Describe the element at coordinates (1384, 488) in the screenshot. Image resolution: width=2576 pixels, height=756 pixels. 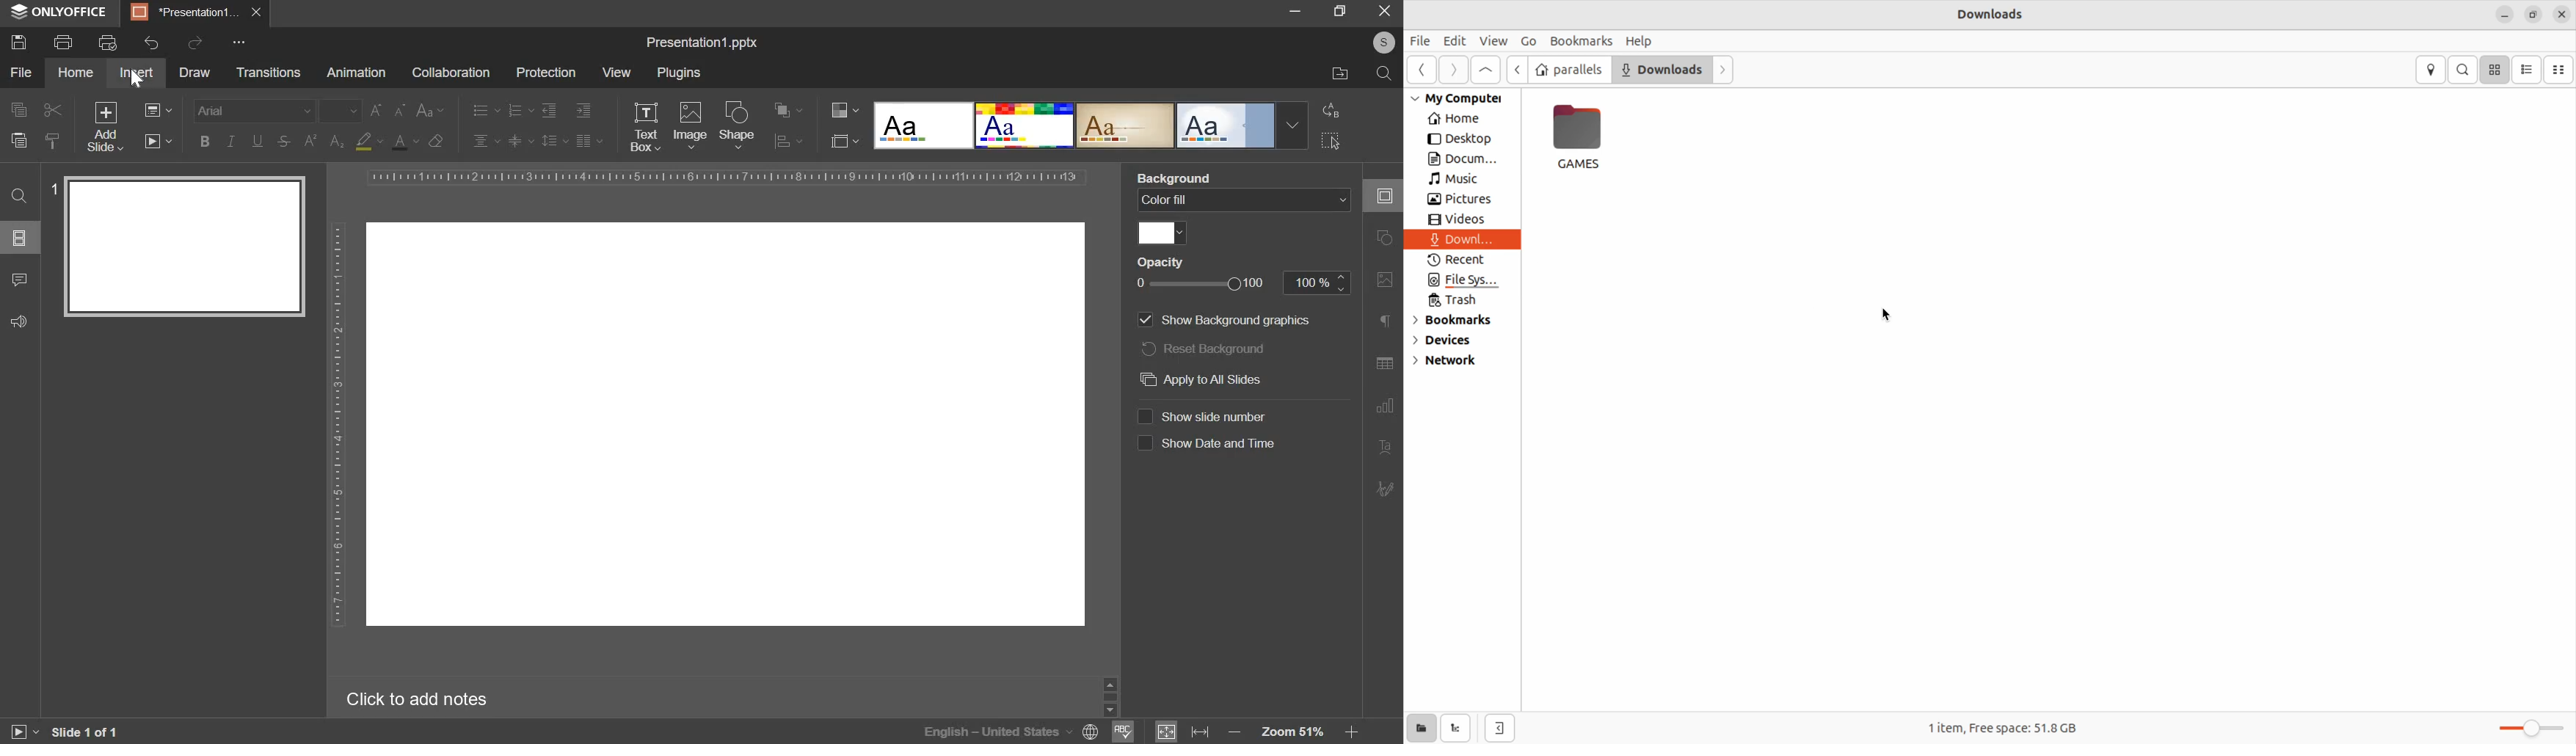
I see `signature` at that location.